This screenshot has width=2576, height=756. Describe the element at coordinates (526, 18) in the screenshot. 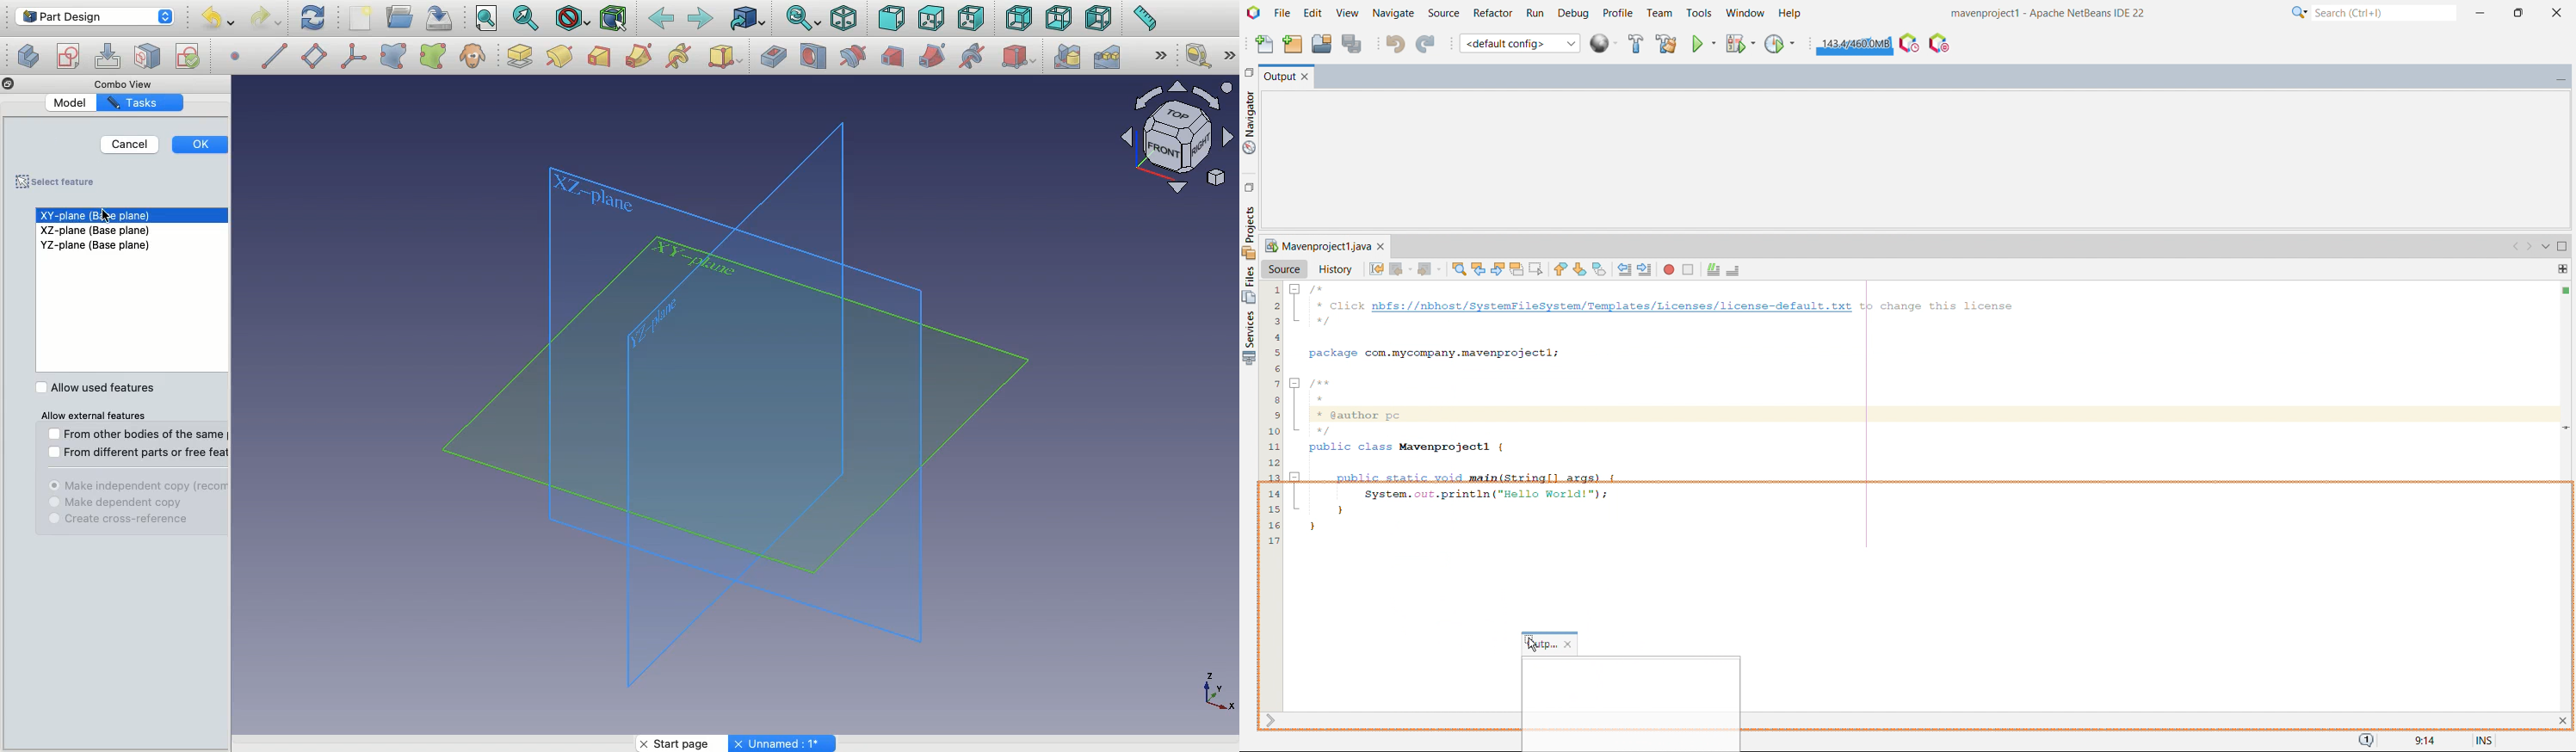

I see `Fit selection` at that location.